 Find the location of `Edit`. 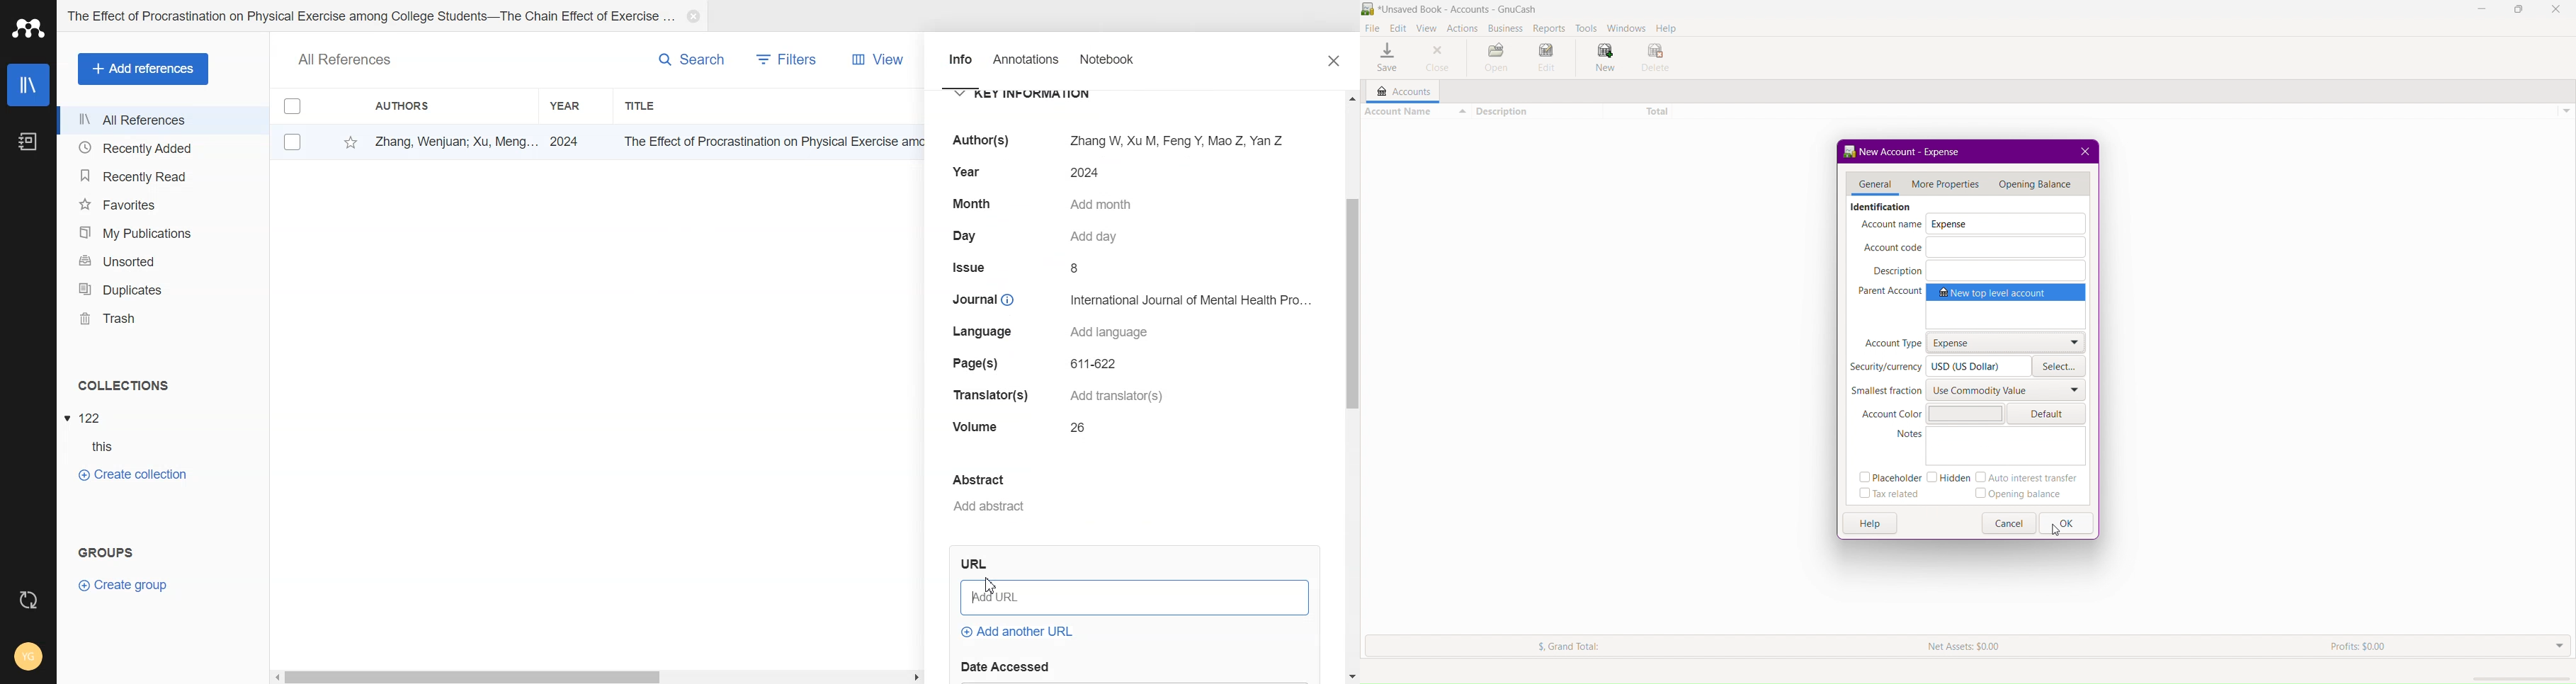

Edit is located at coordinates (1548, 59).